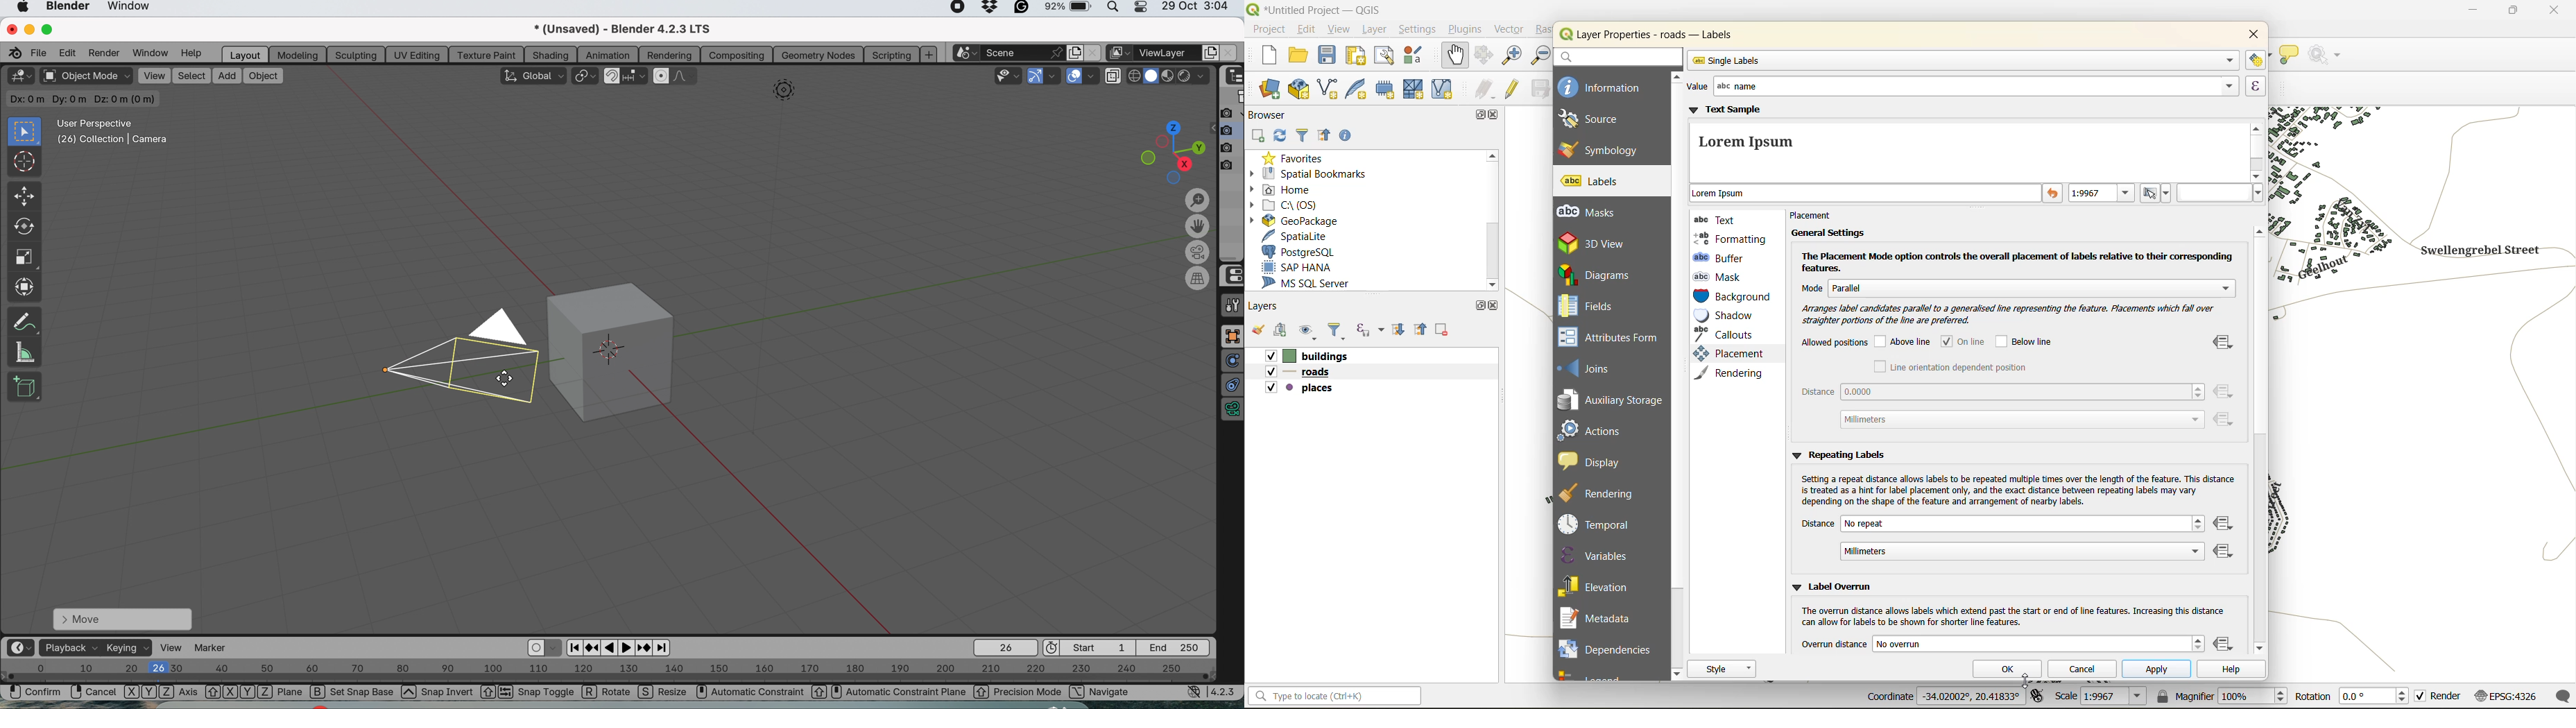 This screenshot has width=2576, height=728. Describe the element at coordinates (418, 54) in the screenshot. I see `uv editing` at that location.